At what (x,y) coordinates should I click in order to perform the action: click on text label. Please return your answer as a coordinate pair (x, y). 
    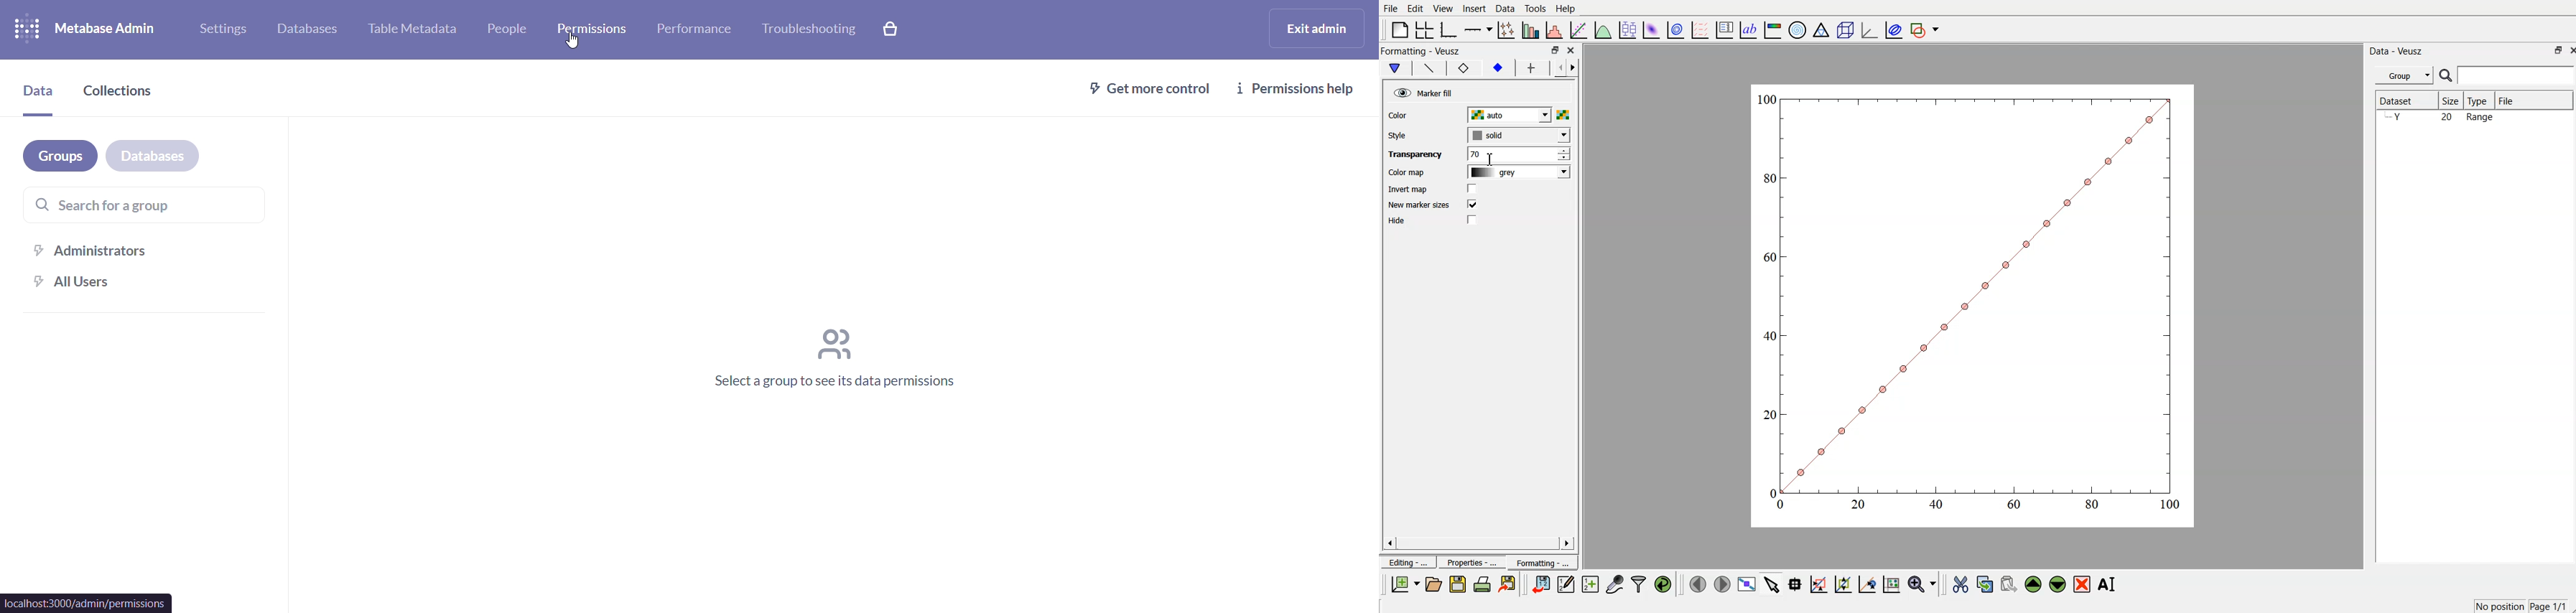
    Looking at the image, I should click on (1749, 30).